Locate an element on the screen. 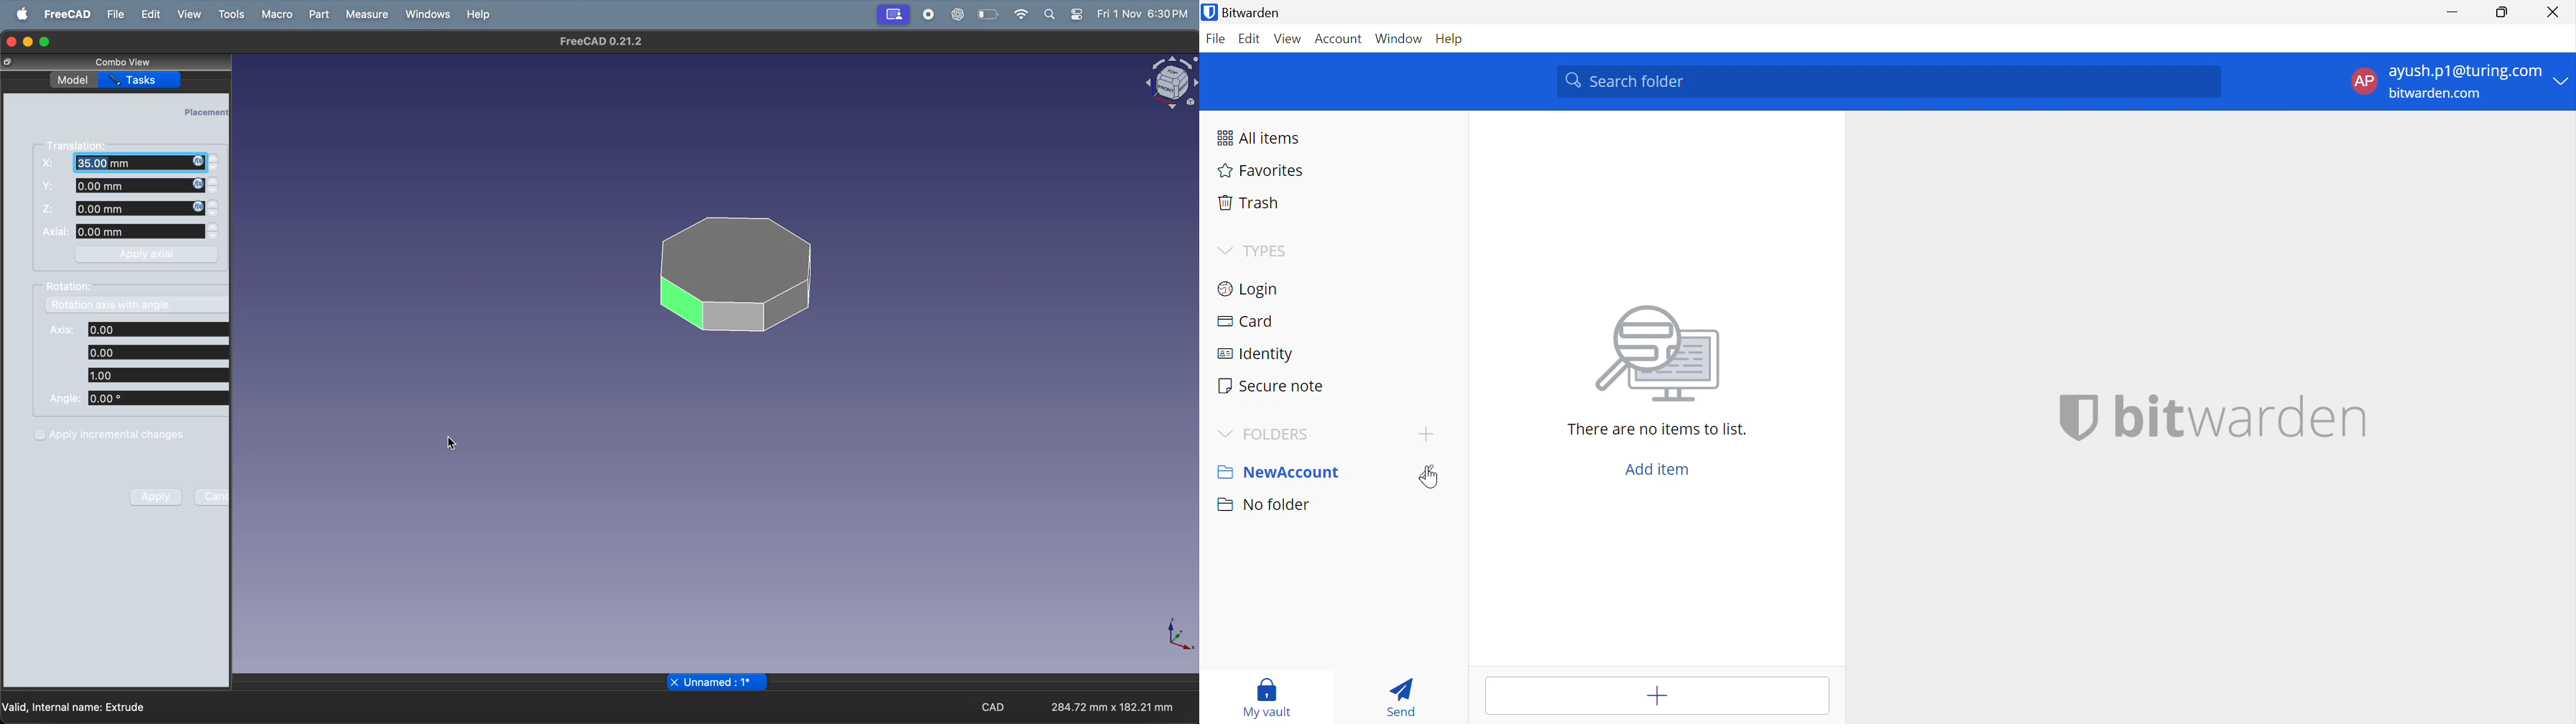 The width and height of the screenshot is (2576, 728). windows is located at coordinates (427, 13).